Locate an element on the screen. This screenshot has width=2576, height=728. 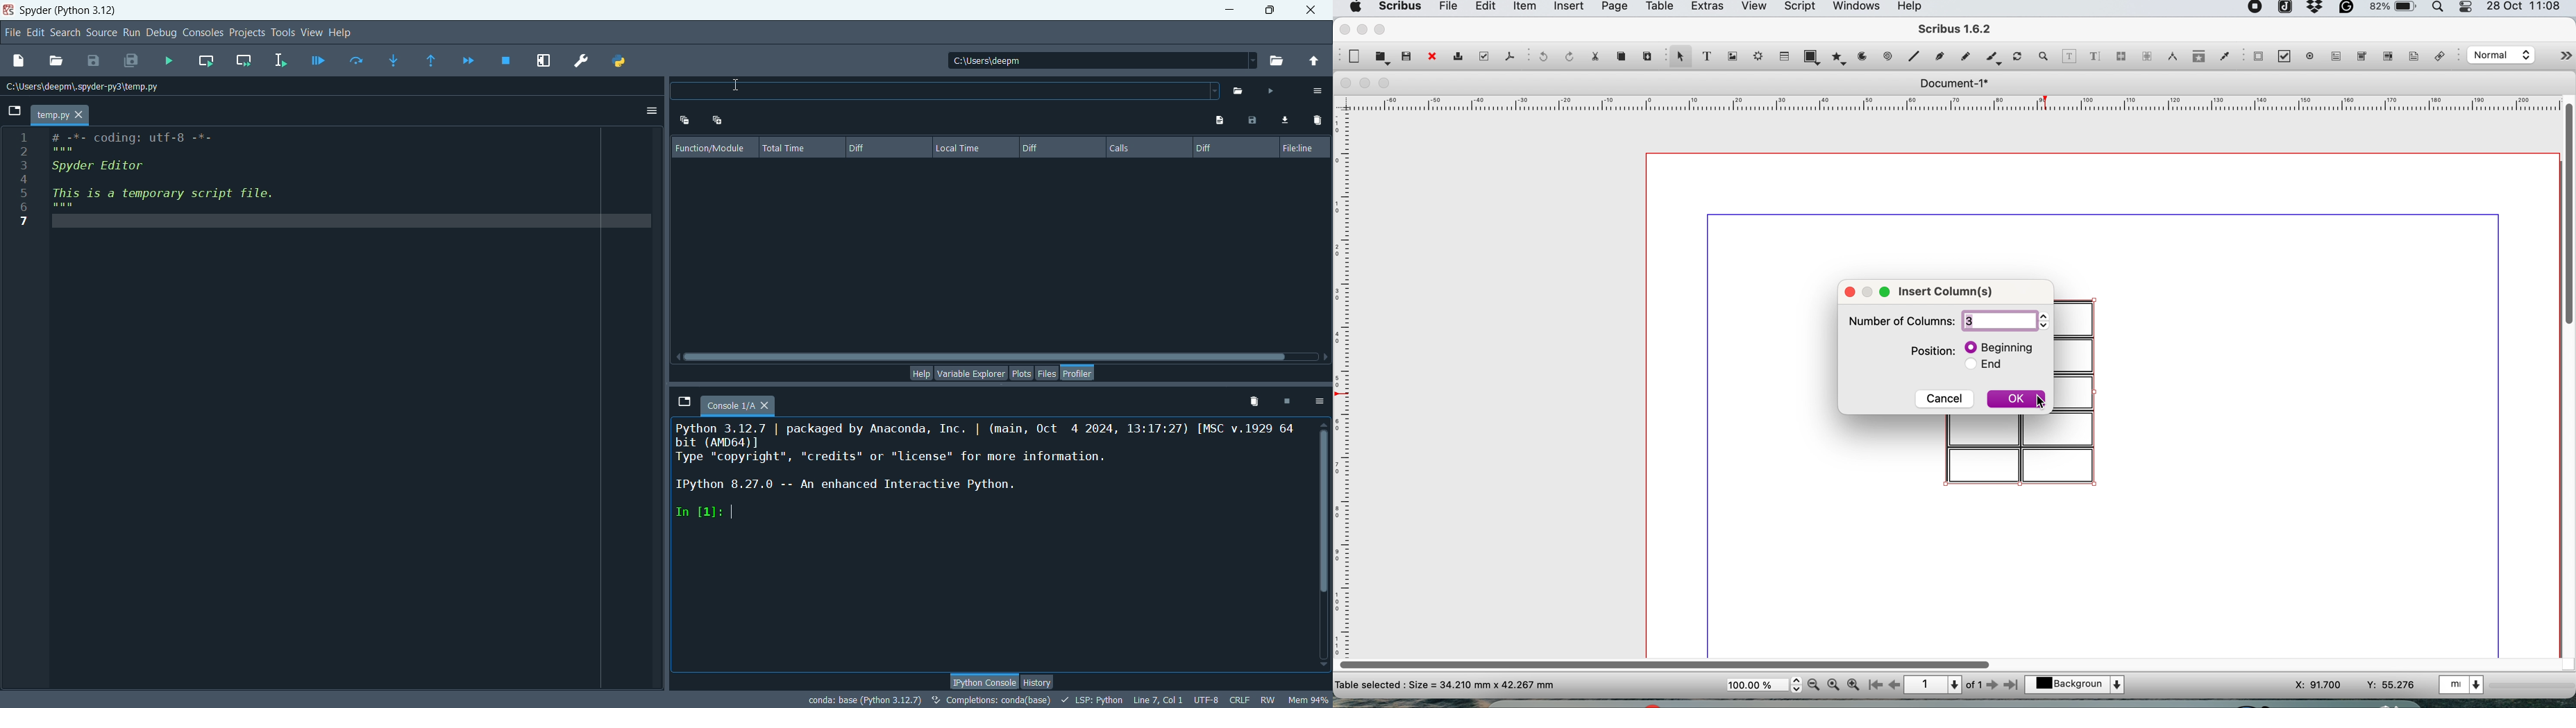
pdf radio button is located at coordinates (2310, 56).